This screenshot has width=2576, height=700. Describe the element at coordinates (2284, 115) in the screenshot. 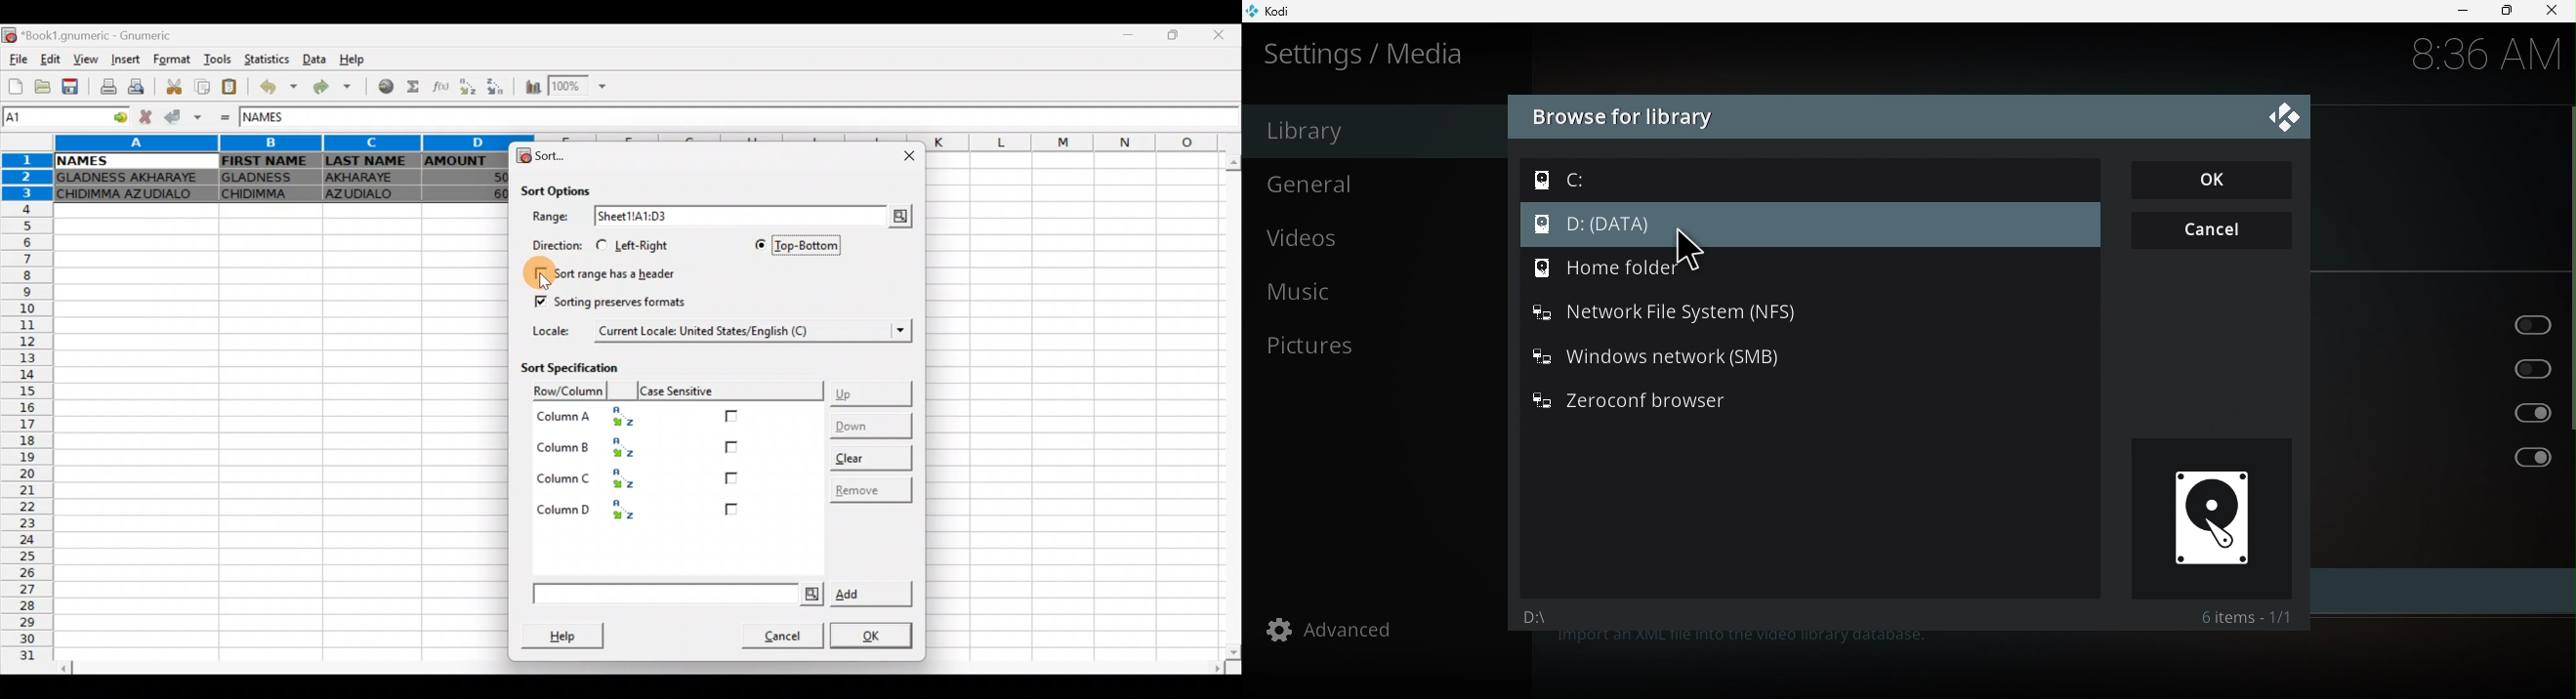

I see `Close` at that location.